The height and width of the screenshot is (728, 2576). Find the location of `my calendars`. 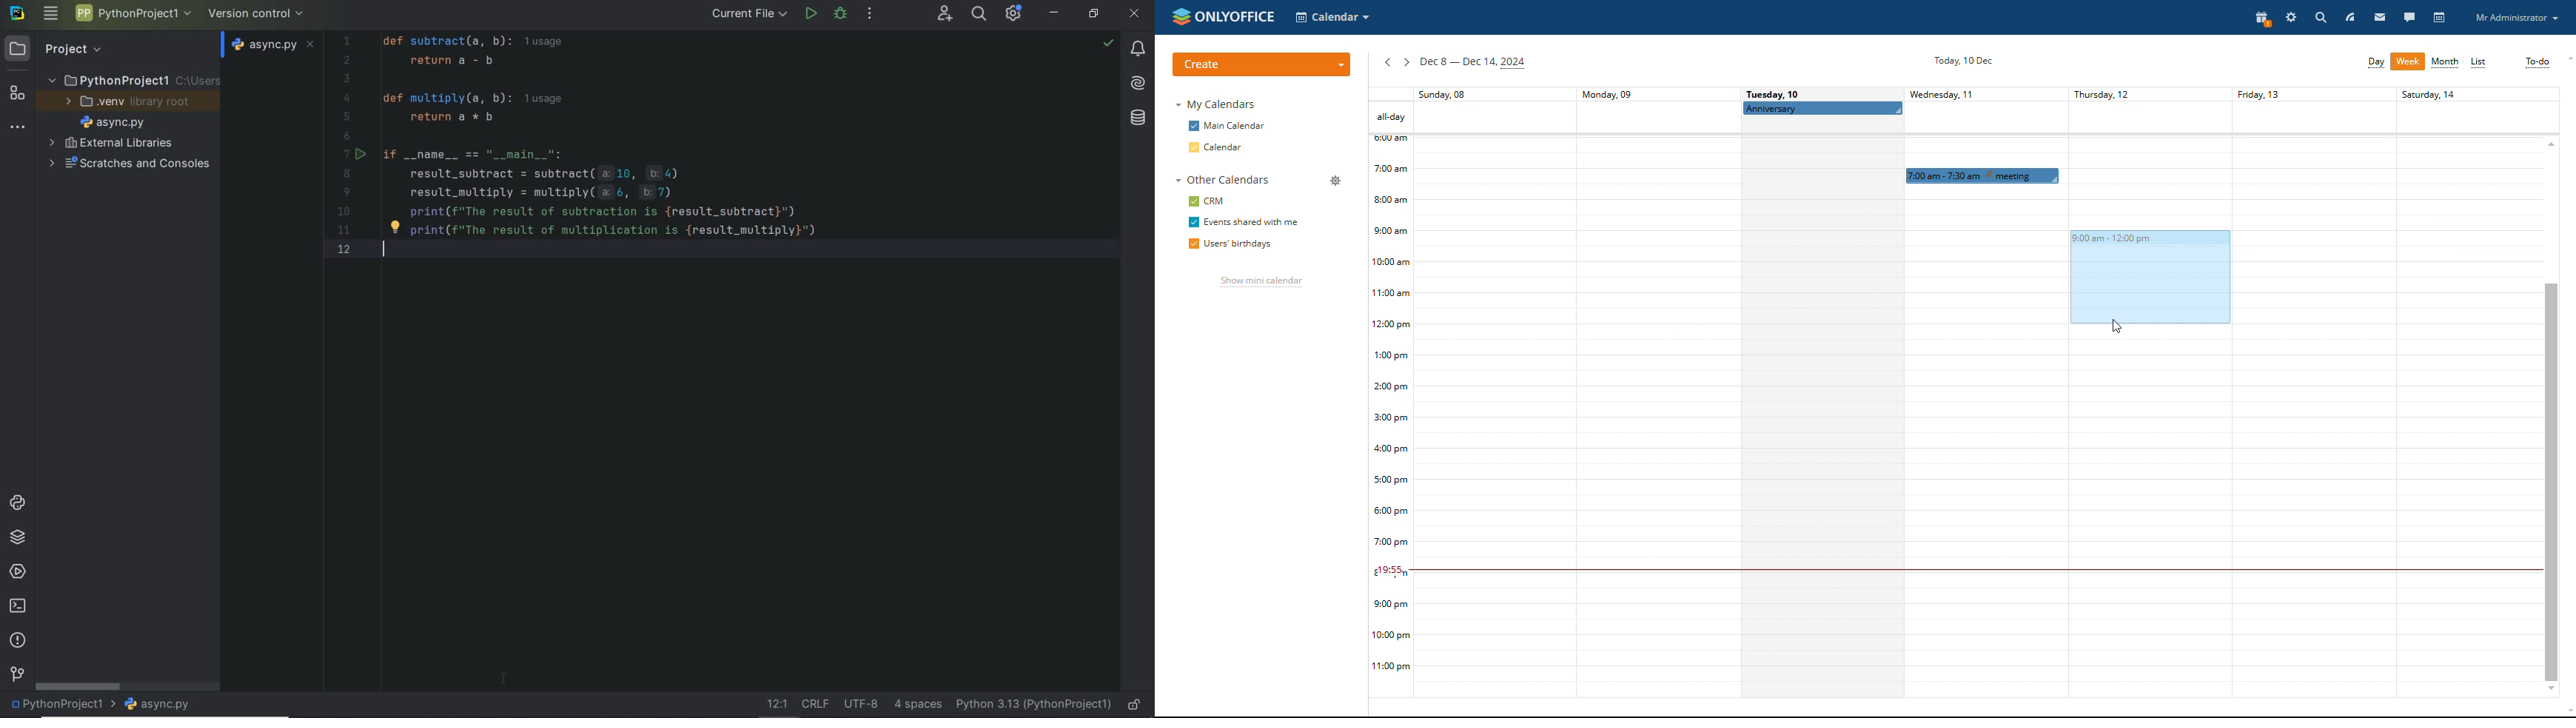

my calendars is located at coordinates (1218, 105).